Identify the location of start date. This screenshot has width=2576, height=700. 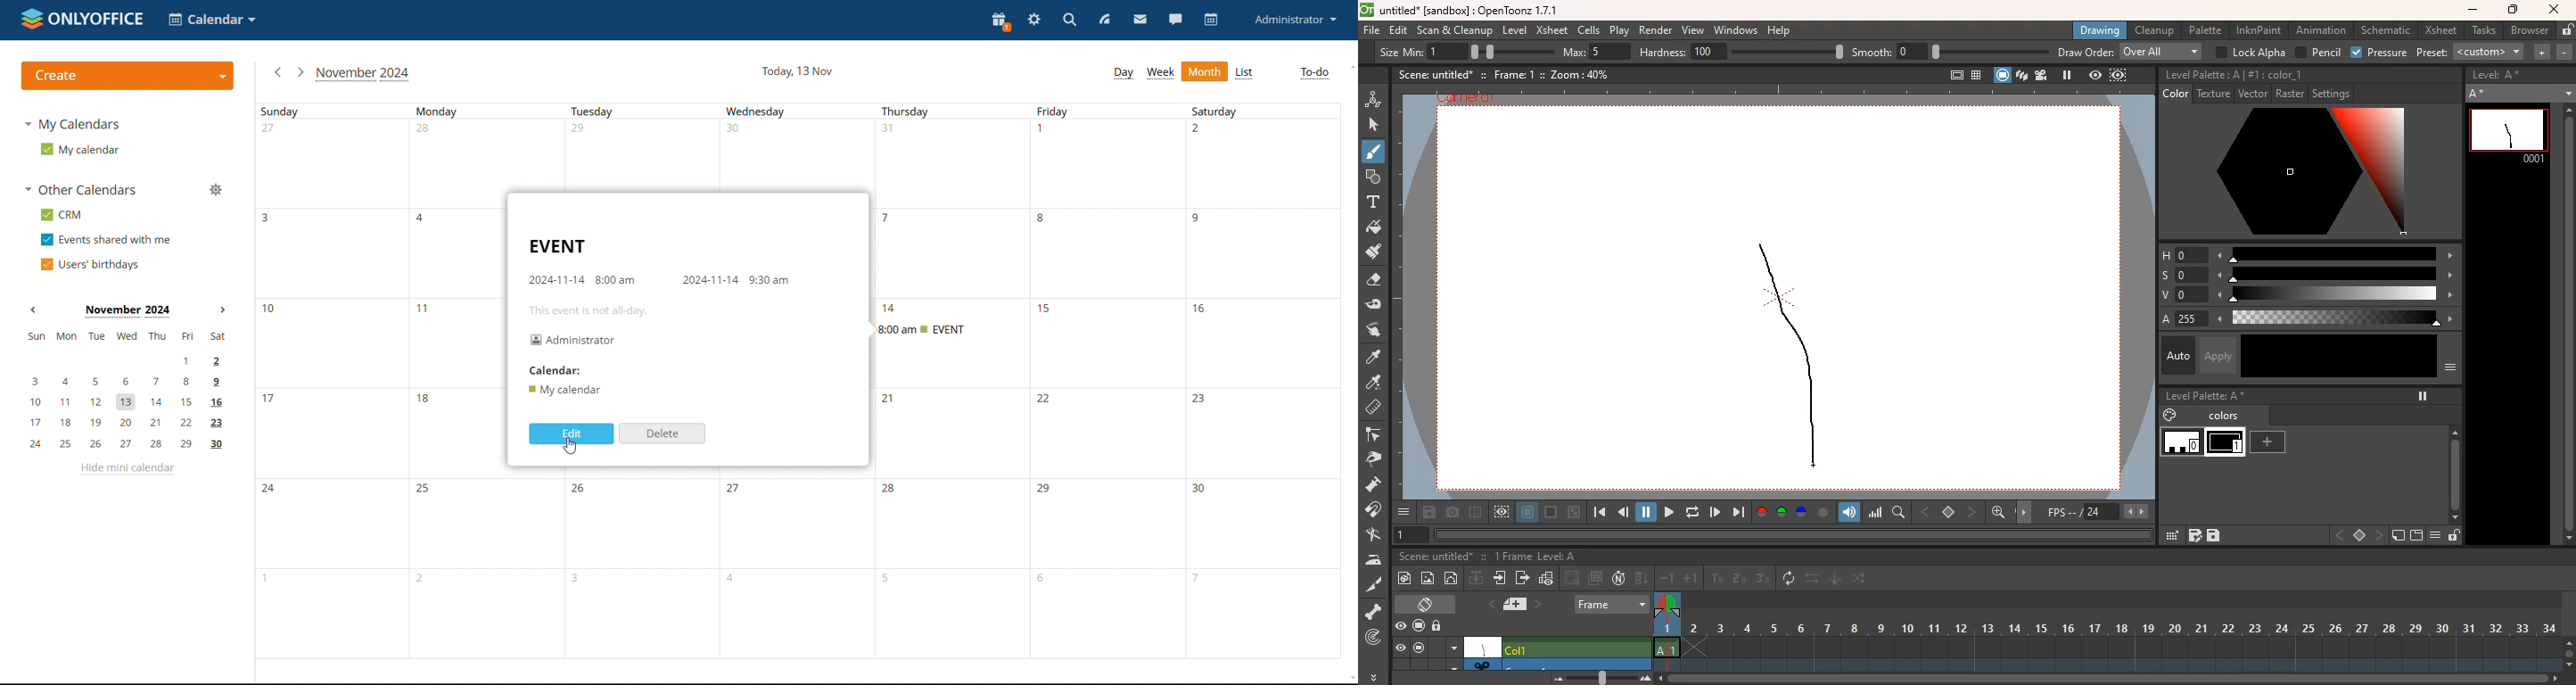
(556, 280).